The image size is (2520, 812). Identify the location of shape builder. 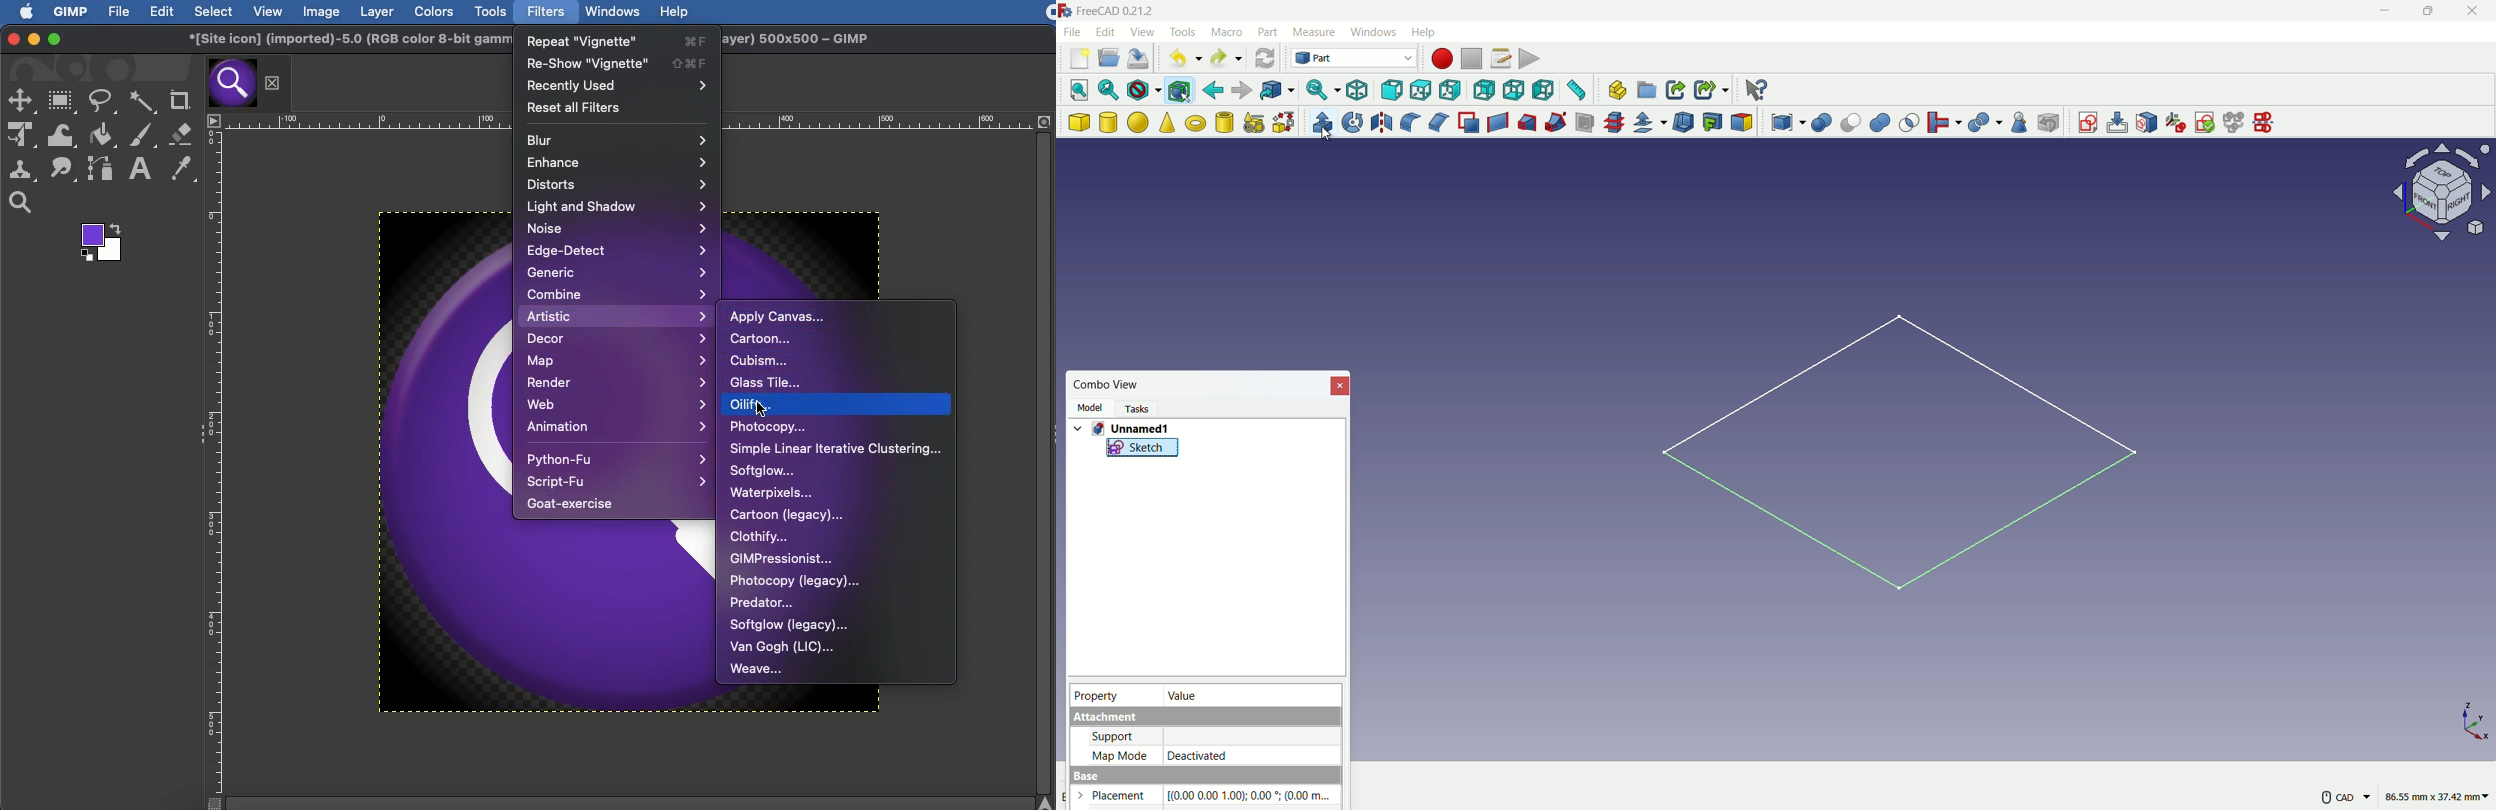
(1284, 122).